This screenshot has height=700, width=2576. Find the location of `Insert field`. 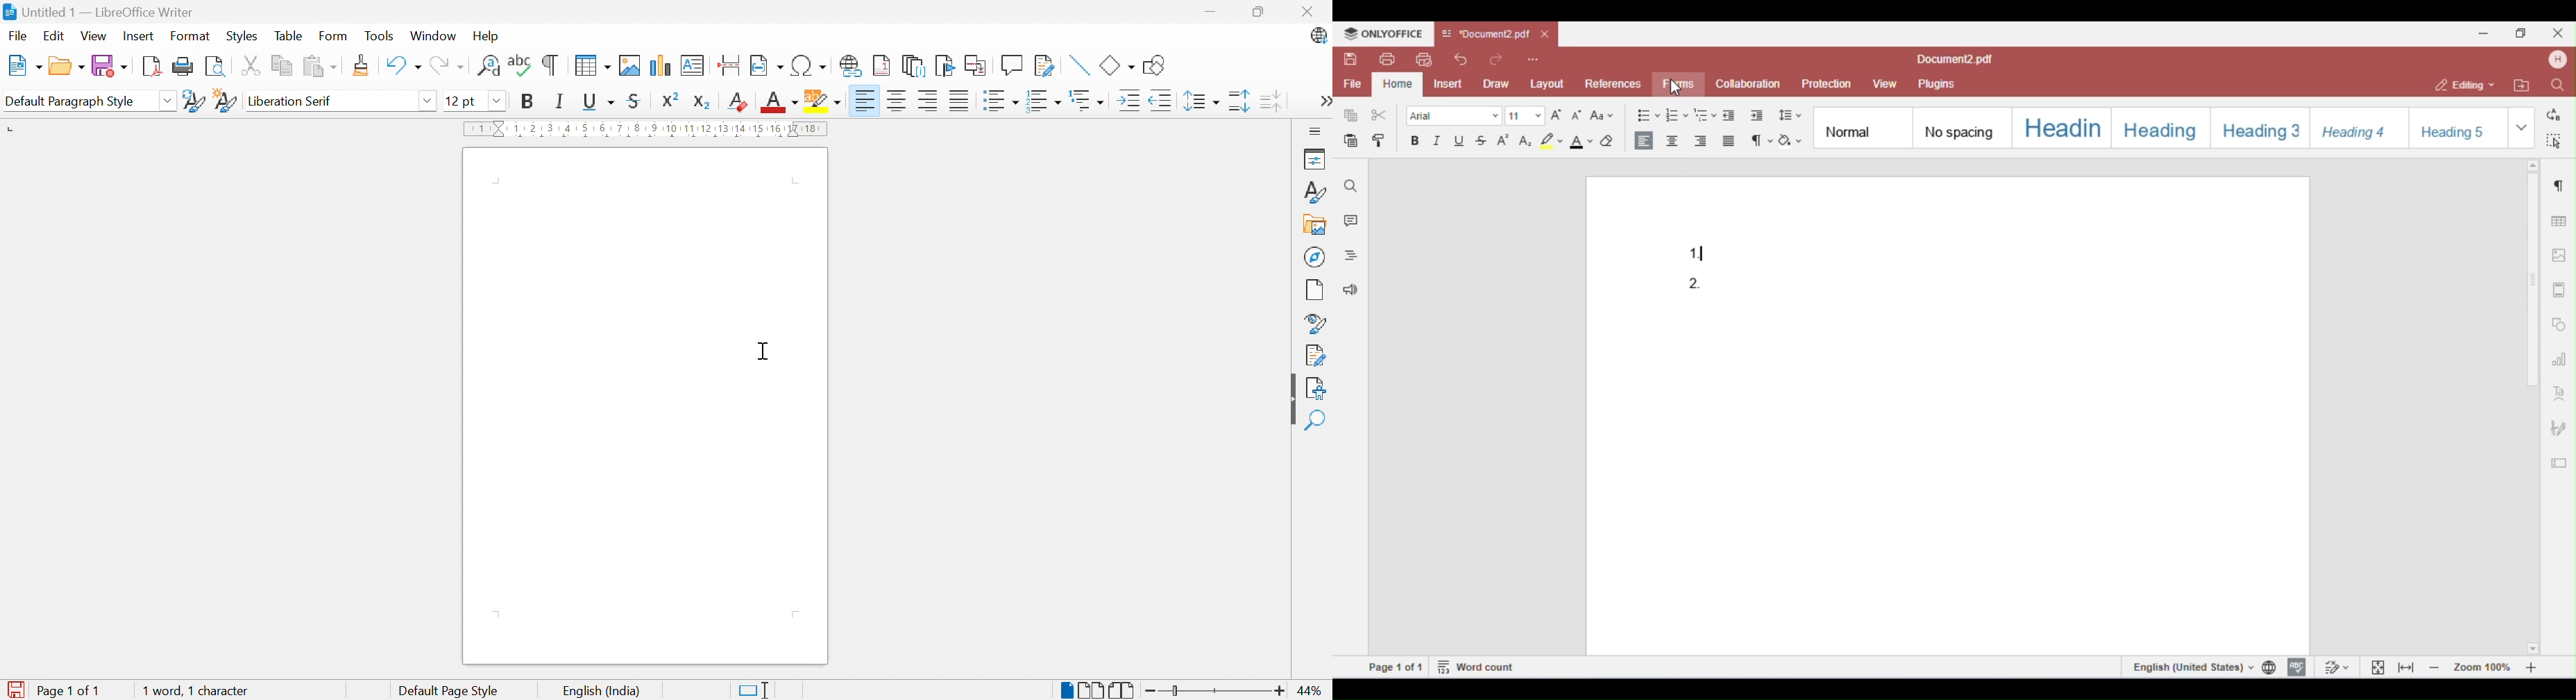

Insert field is located at coordinates (767, 67).